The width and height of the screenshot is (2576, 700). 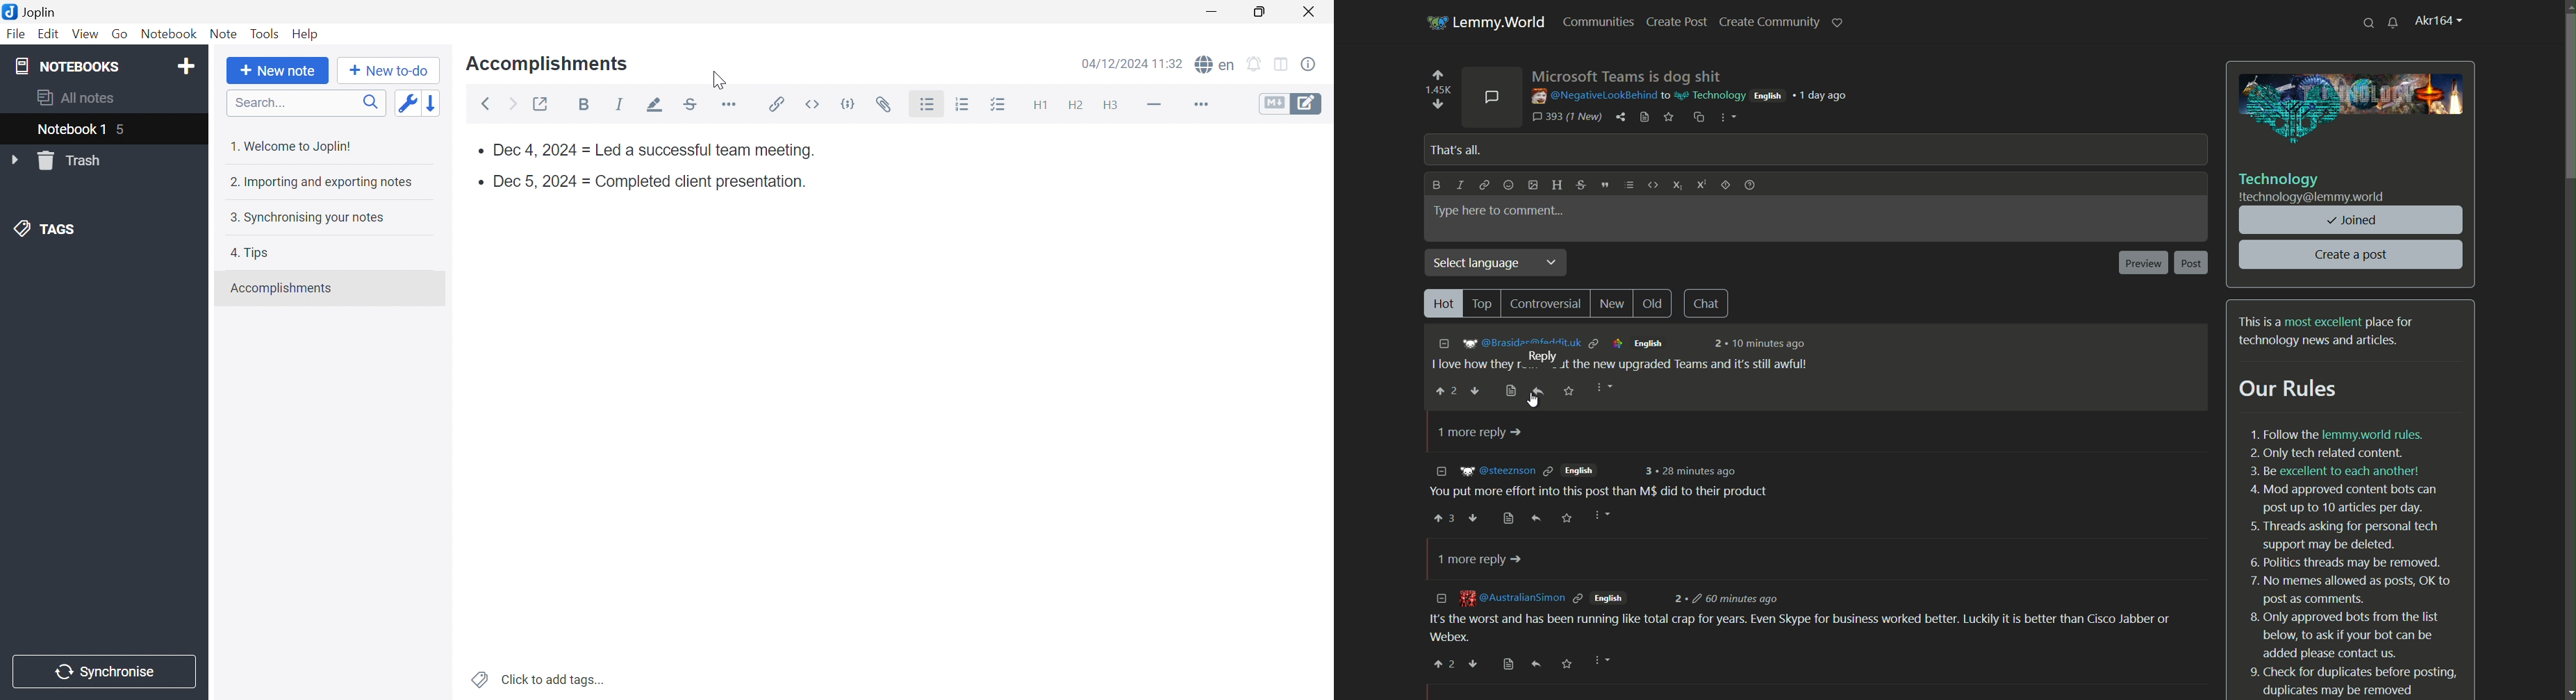 What do you see at coordinates (547, 64) in the screenshot?
I see `Accomplishments` at bounding box center [547, 64].